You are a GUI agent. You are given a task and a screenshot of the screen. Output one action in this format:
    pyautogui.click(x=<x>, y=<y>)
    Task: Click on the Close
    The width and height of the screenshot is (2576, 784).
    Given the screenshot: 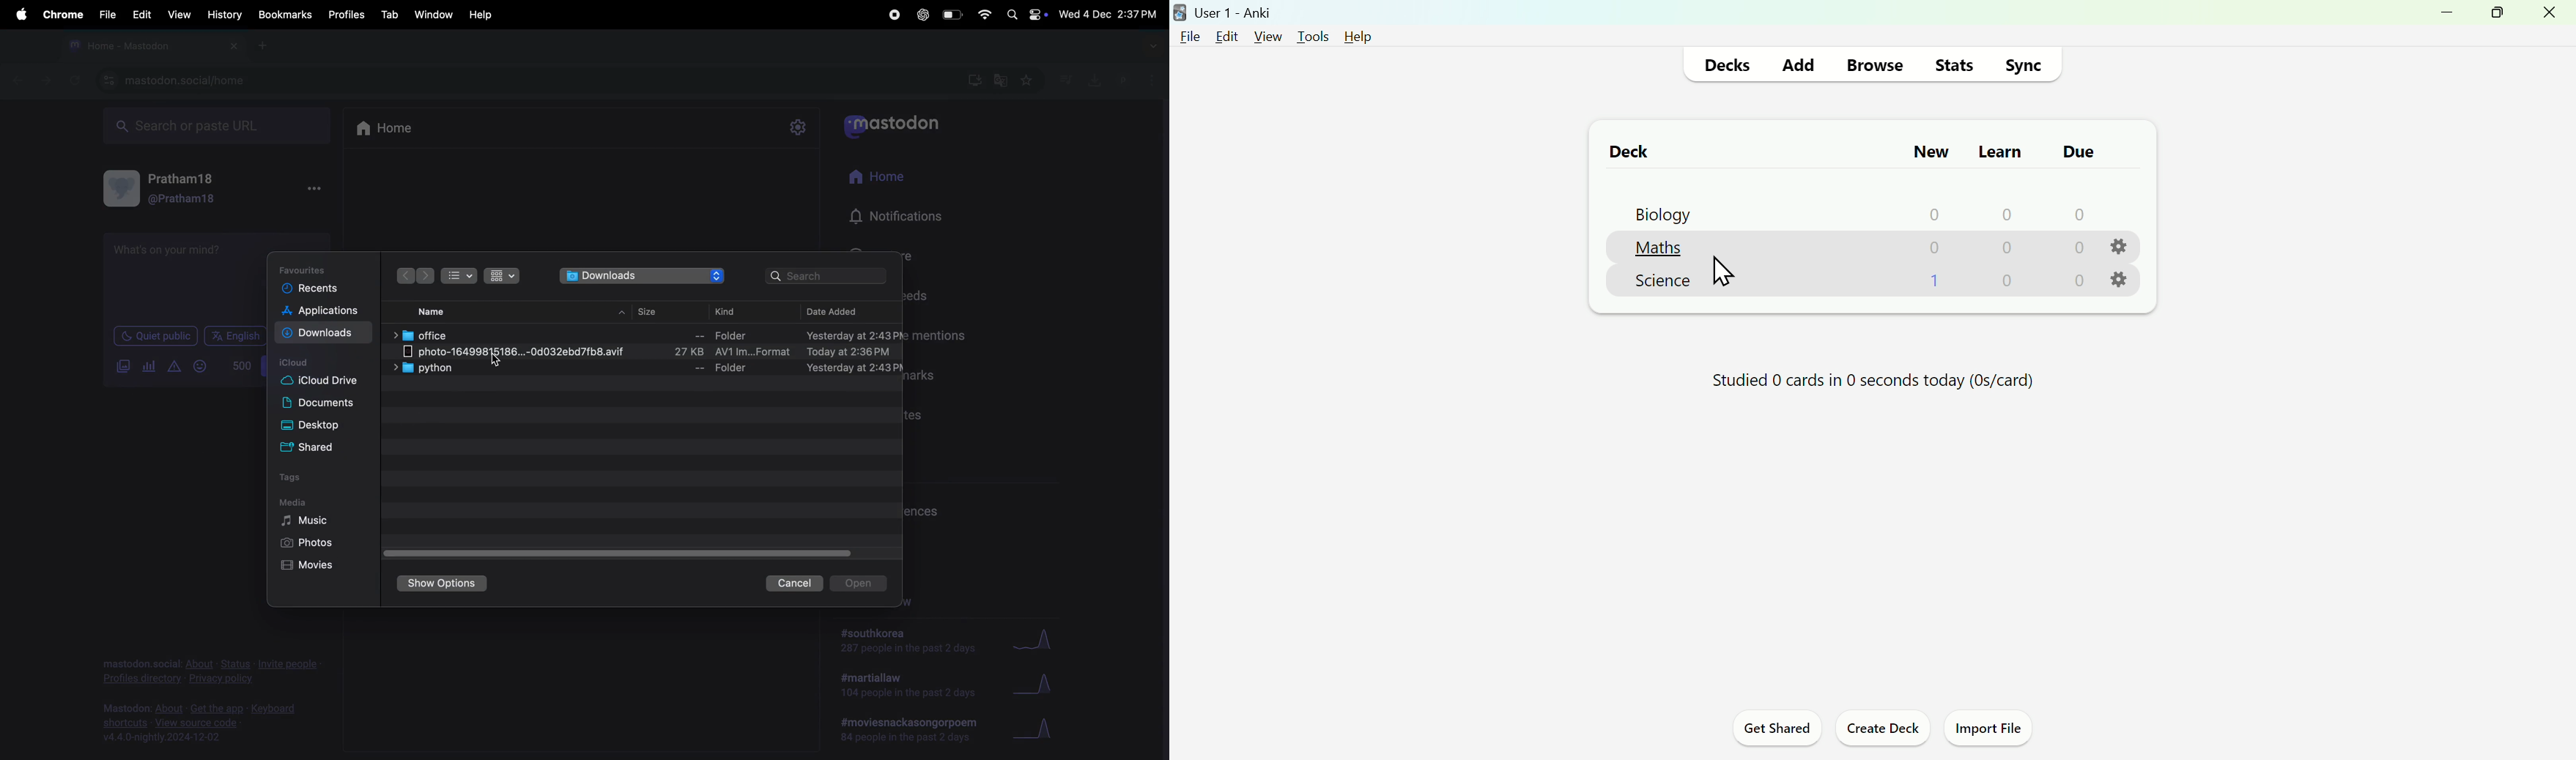 What is the action you would take?
    pyautogui.click(x=2552, y=17)
    